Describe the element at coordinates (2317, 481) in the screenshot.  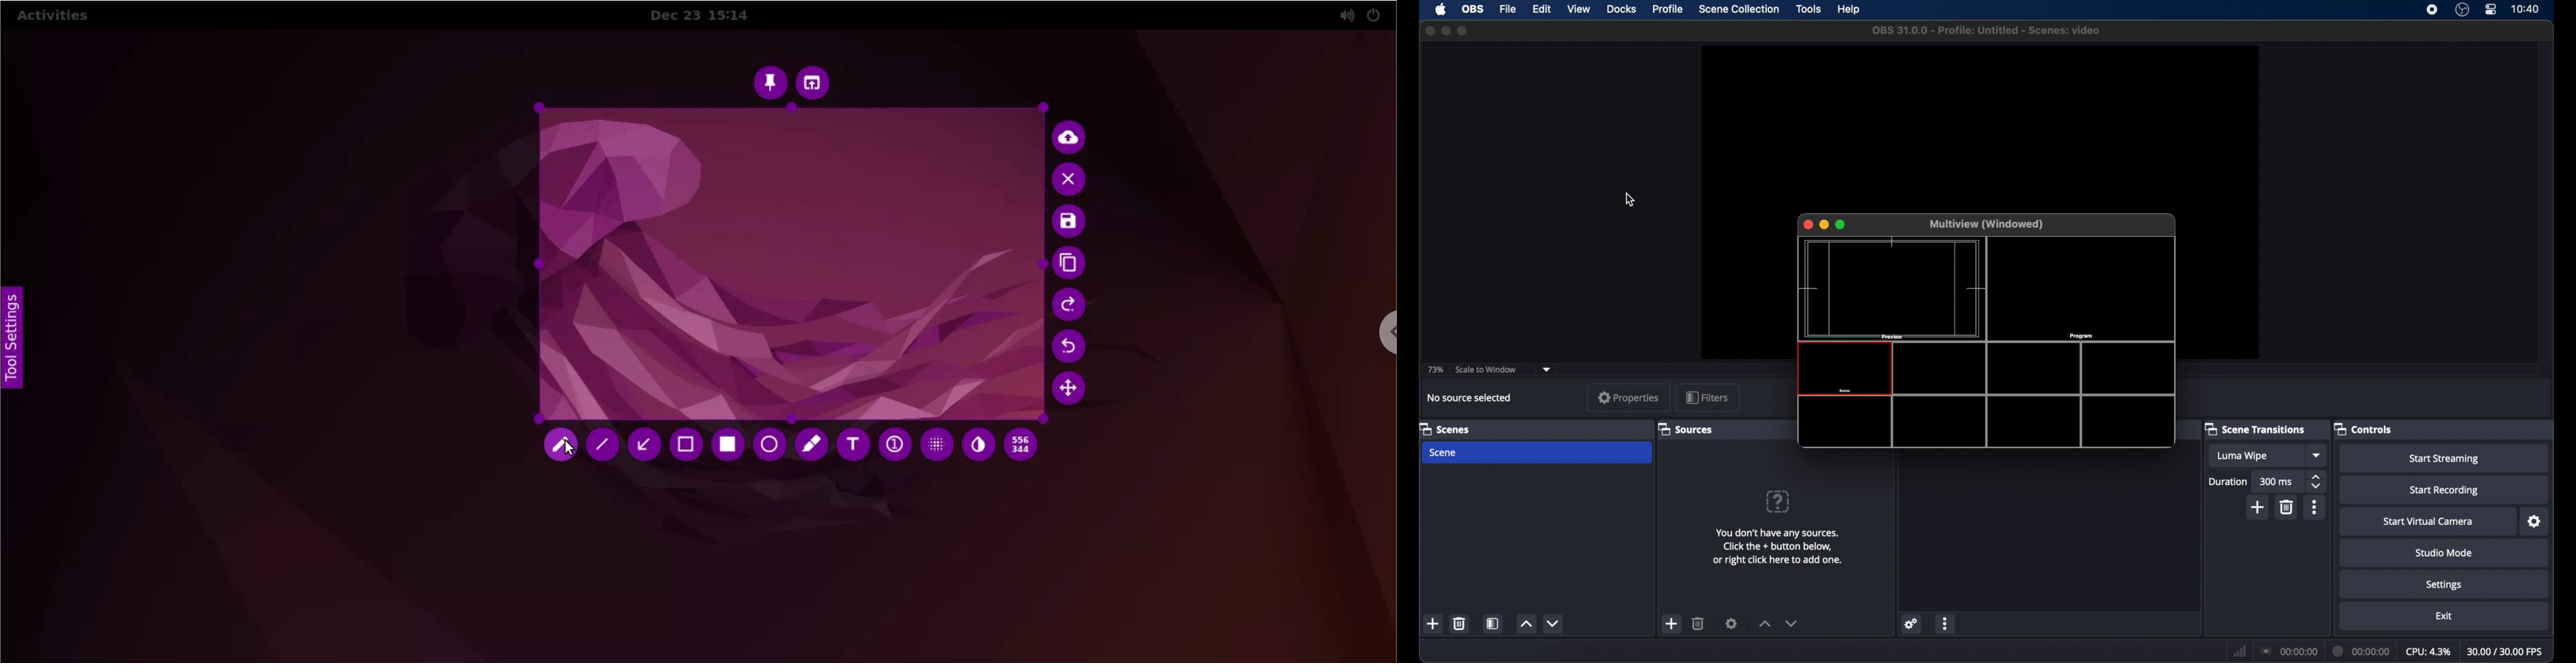
I see `stepper buttons` at that location.